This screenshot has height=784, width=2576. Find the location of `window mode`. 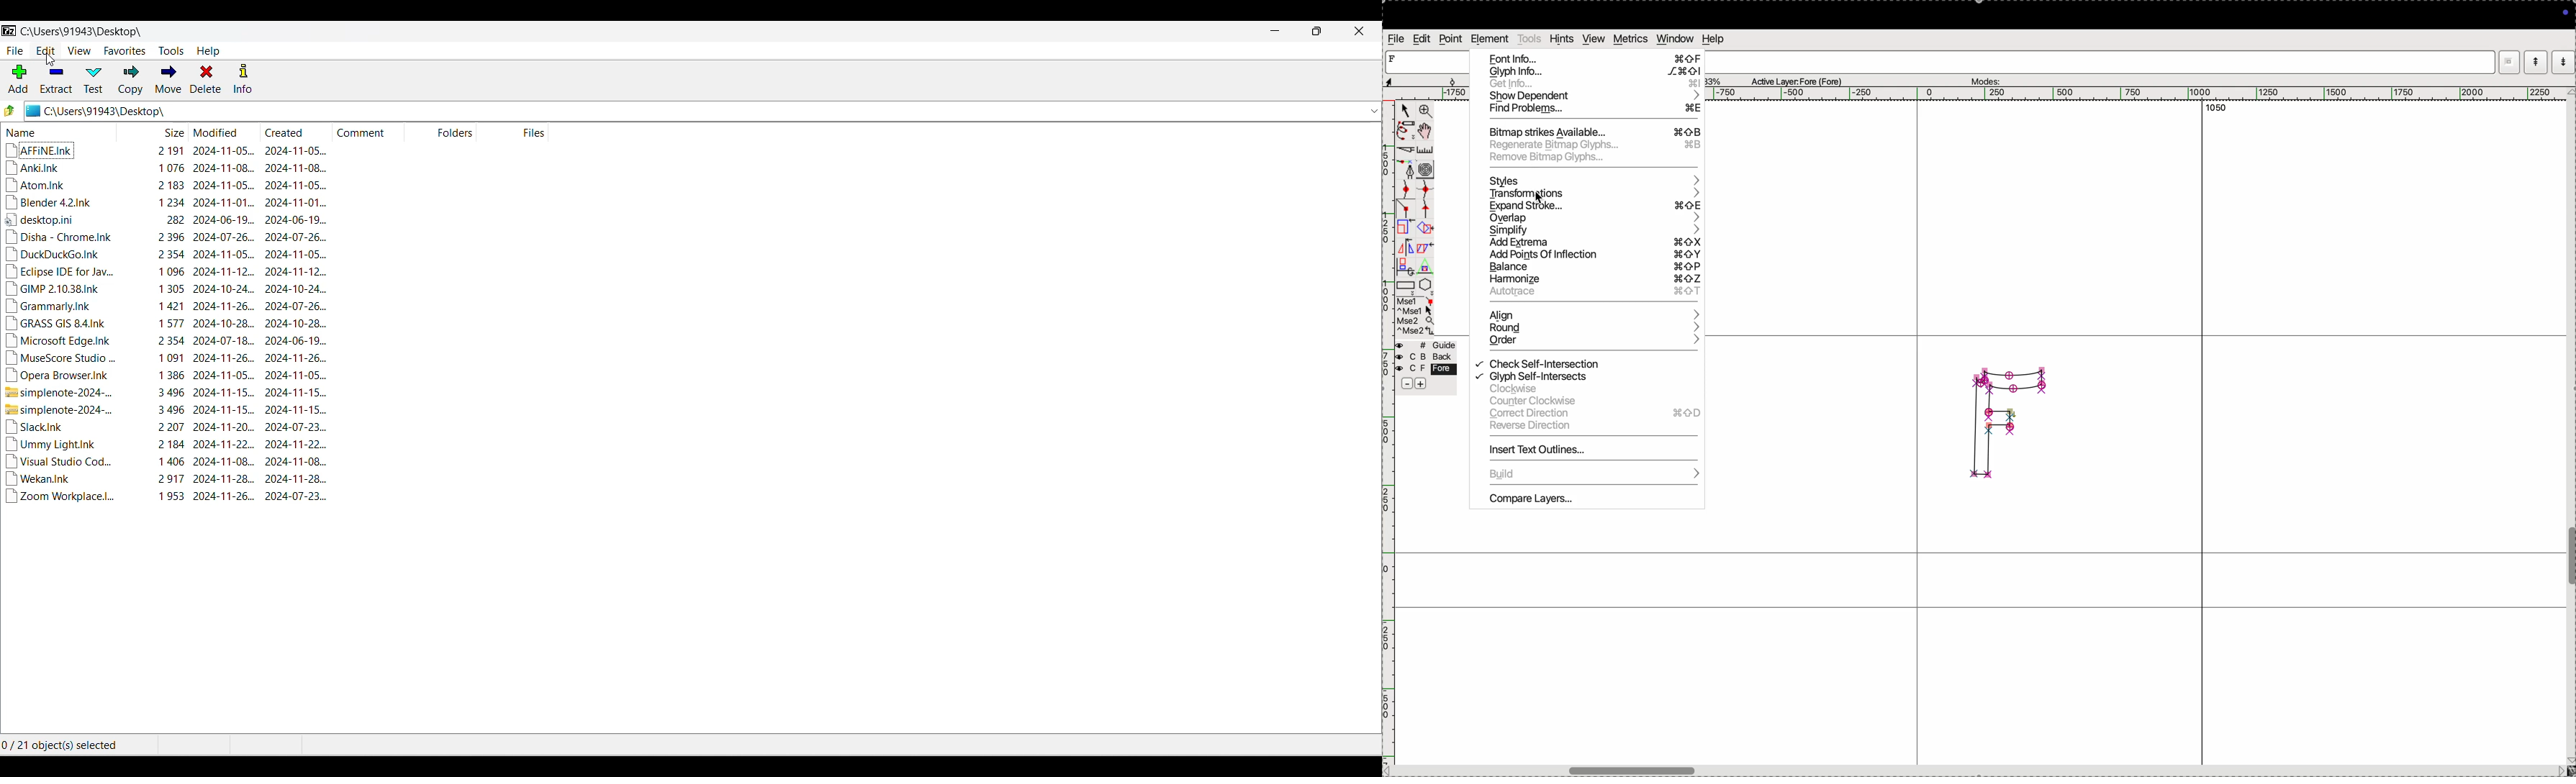

window mode is located at coordinates (2509, 63).